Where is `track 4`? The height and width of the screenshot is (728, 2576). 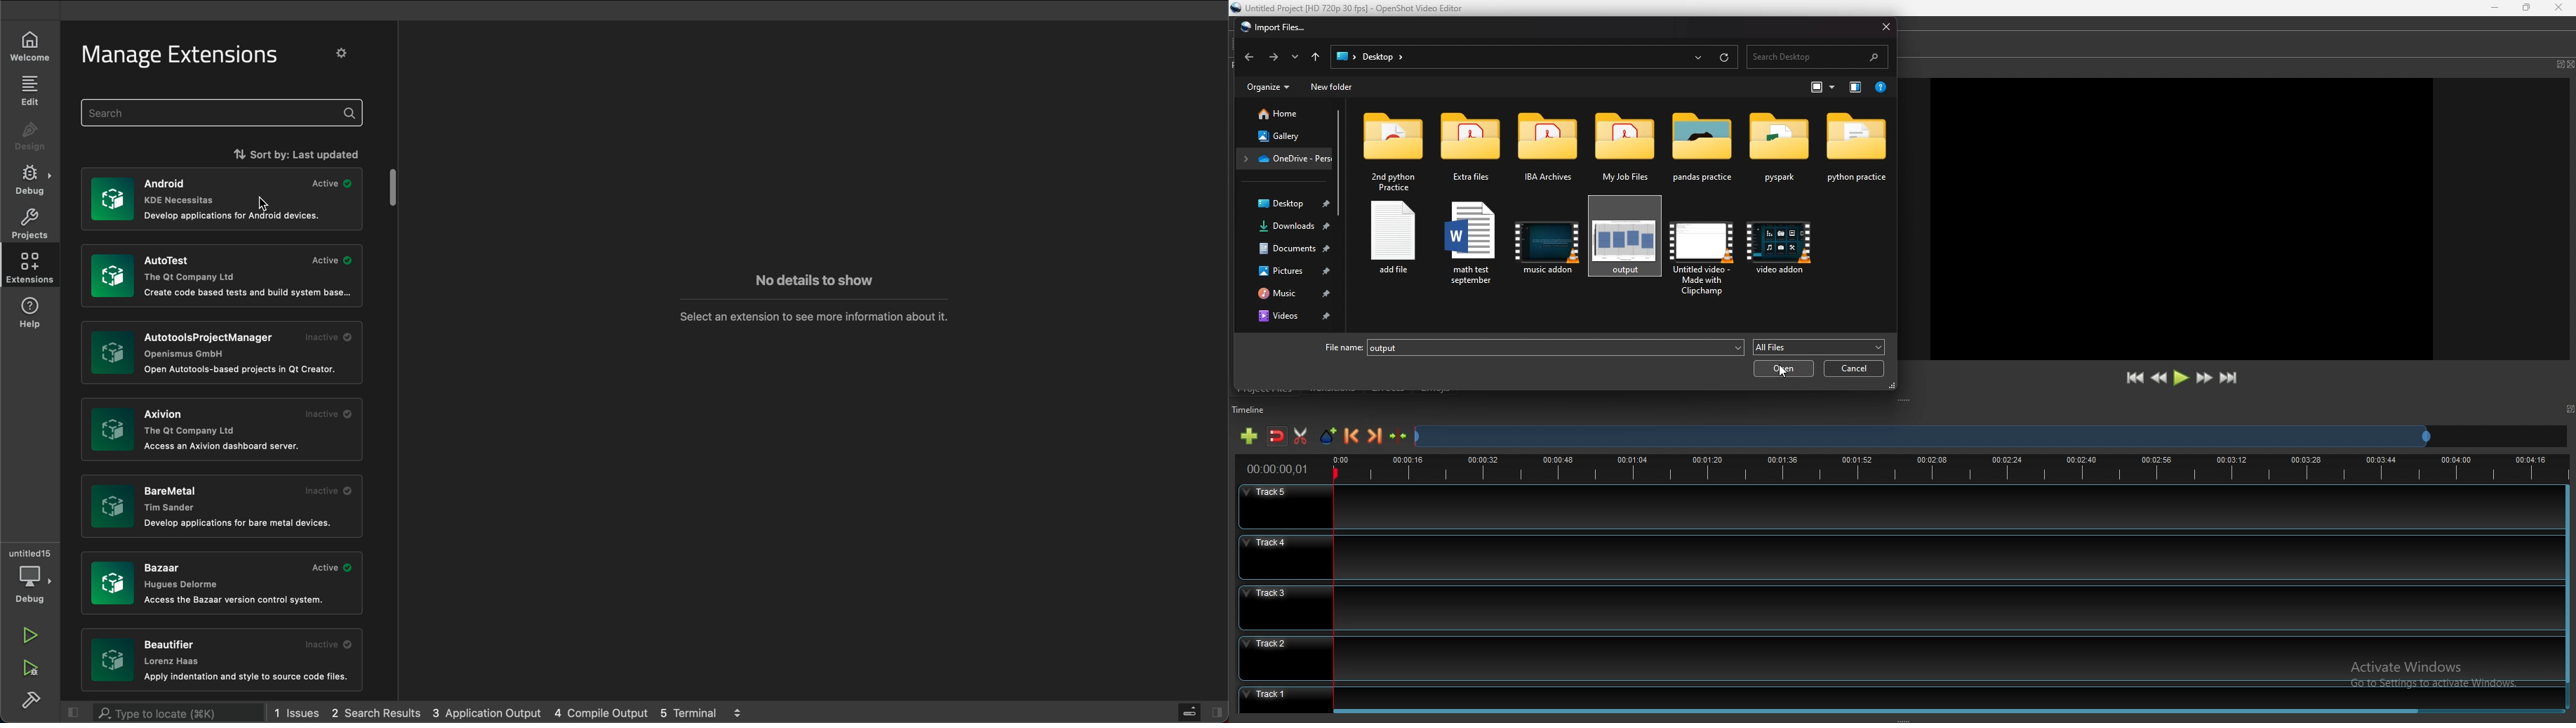
track 4 is located at coordinates (1896, 557).